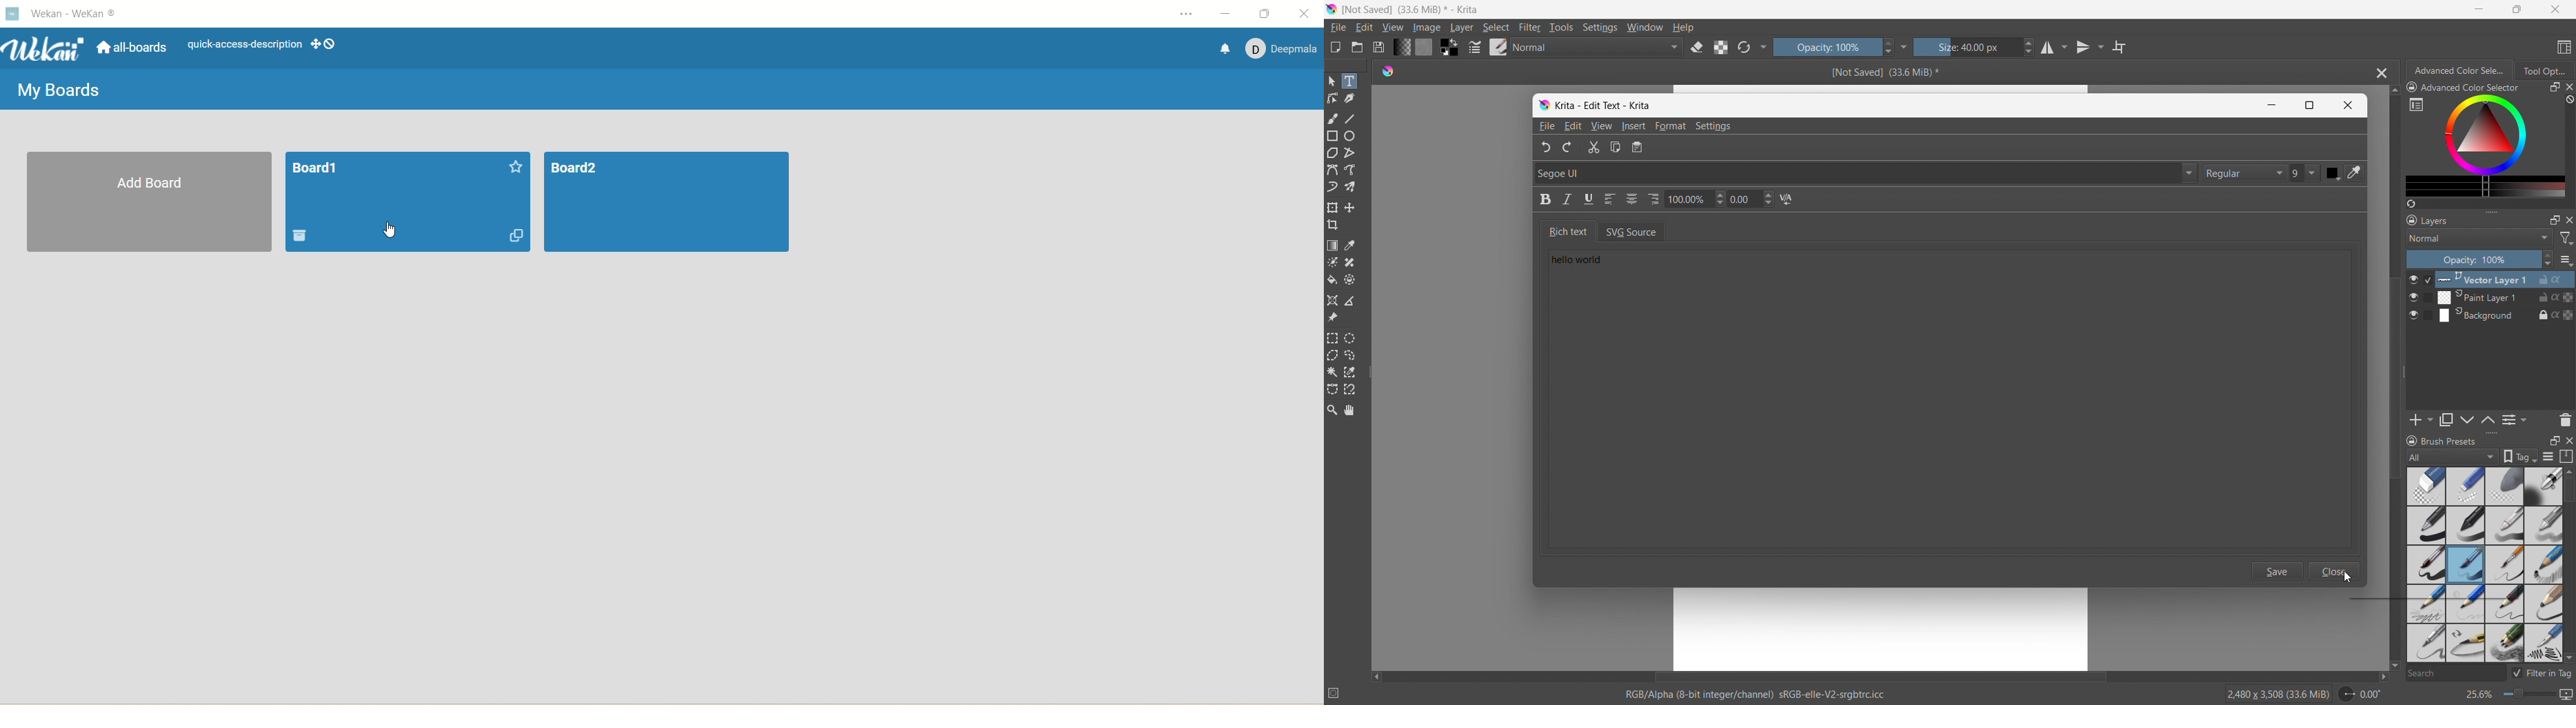 This screenshot has width=2576, height=728. What do you see at coordinates (2466, 486) in the screenshot?
I see `light blur` at bounding box center [2466, 486].